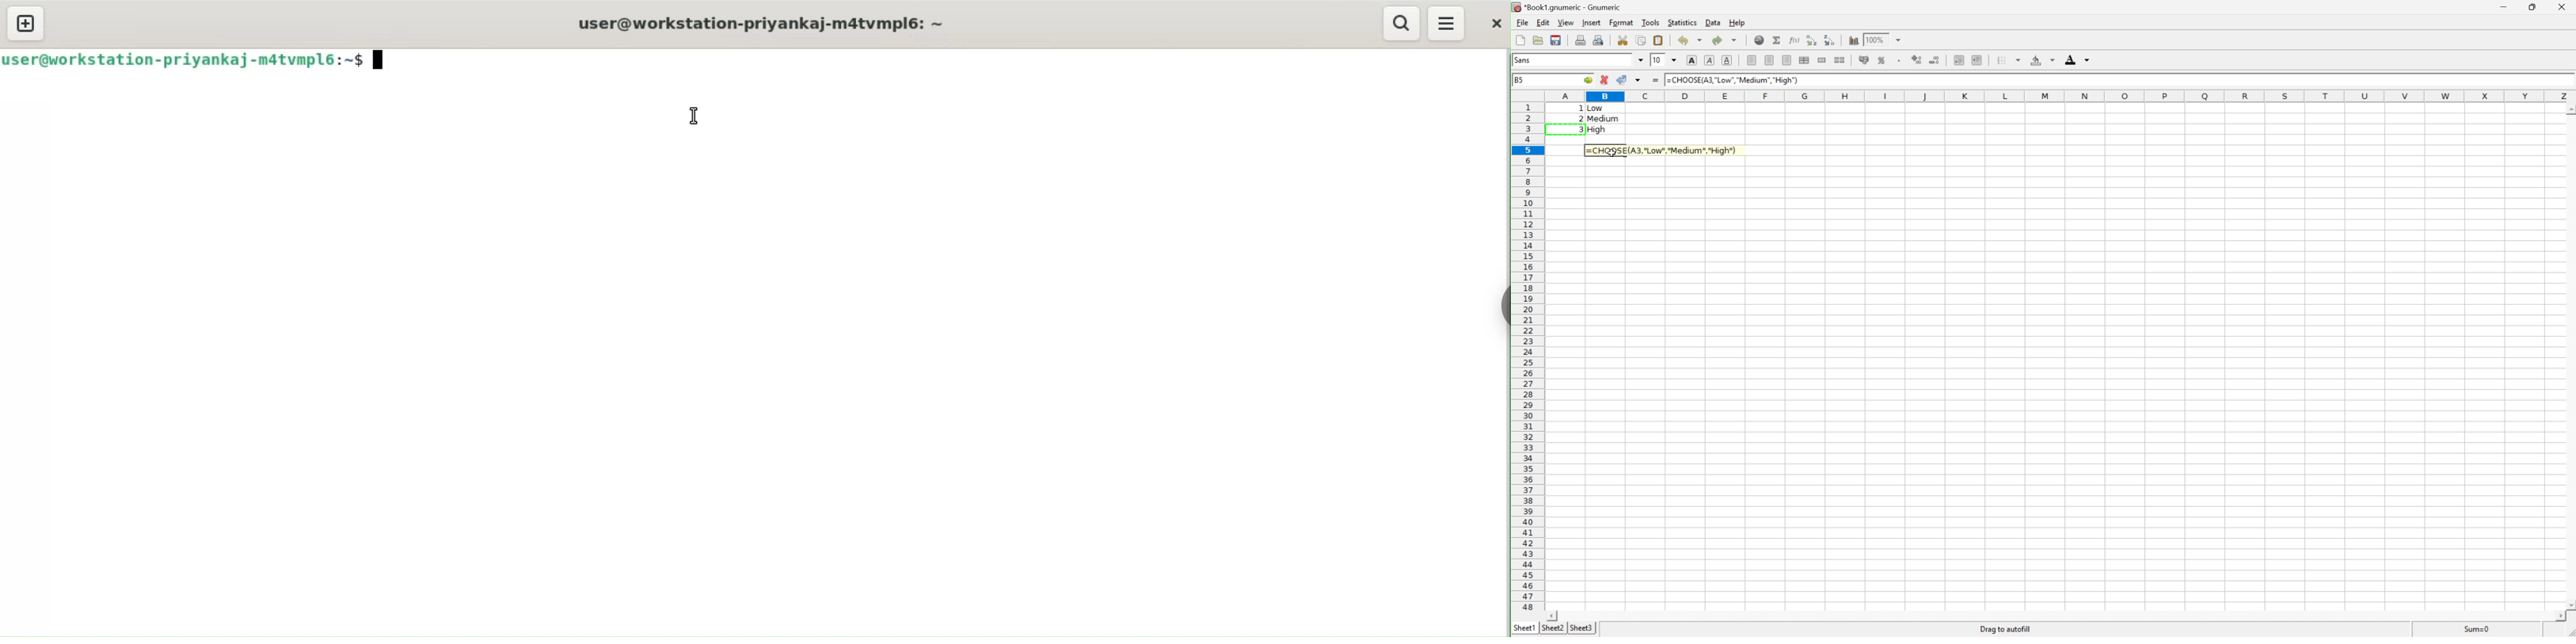 The height and width of the screenshot is (644, 2576). I want to click on Format, so click(1622, 22).